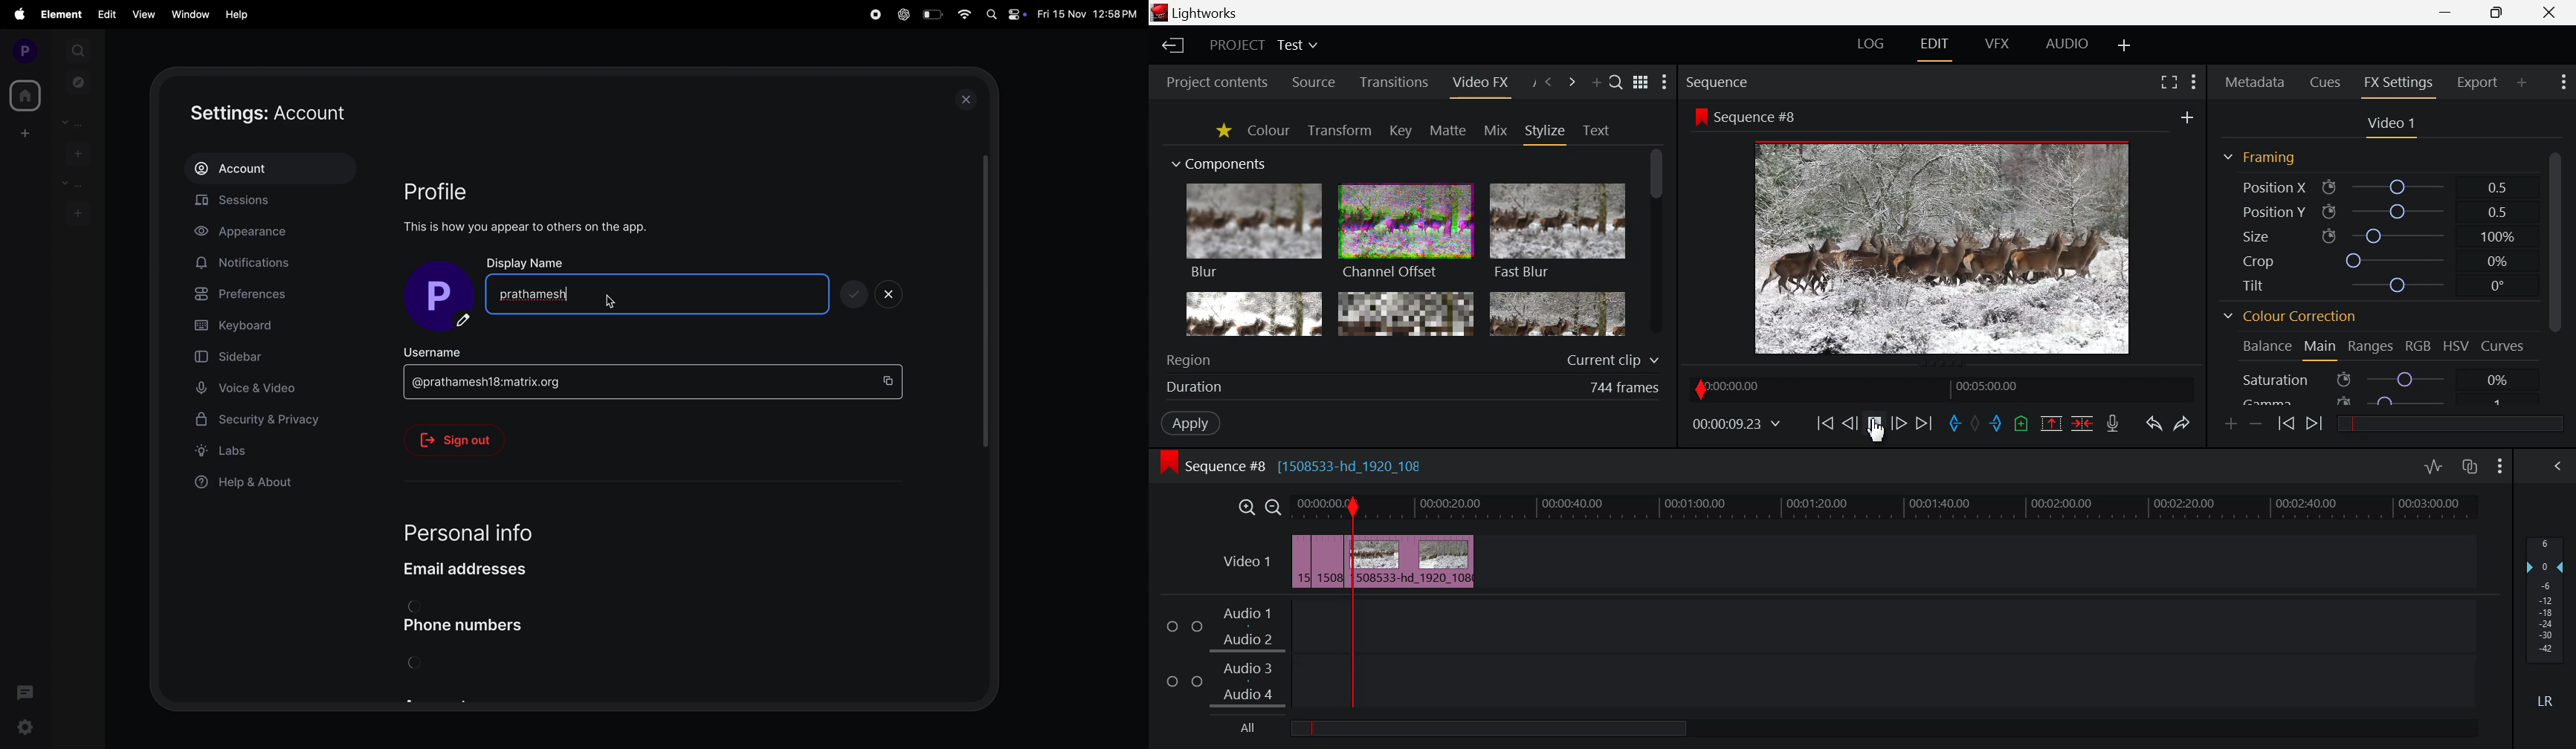  I want to click on Toggle audio levels editing, so click(2433, 467).